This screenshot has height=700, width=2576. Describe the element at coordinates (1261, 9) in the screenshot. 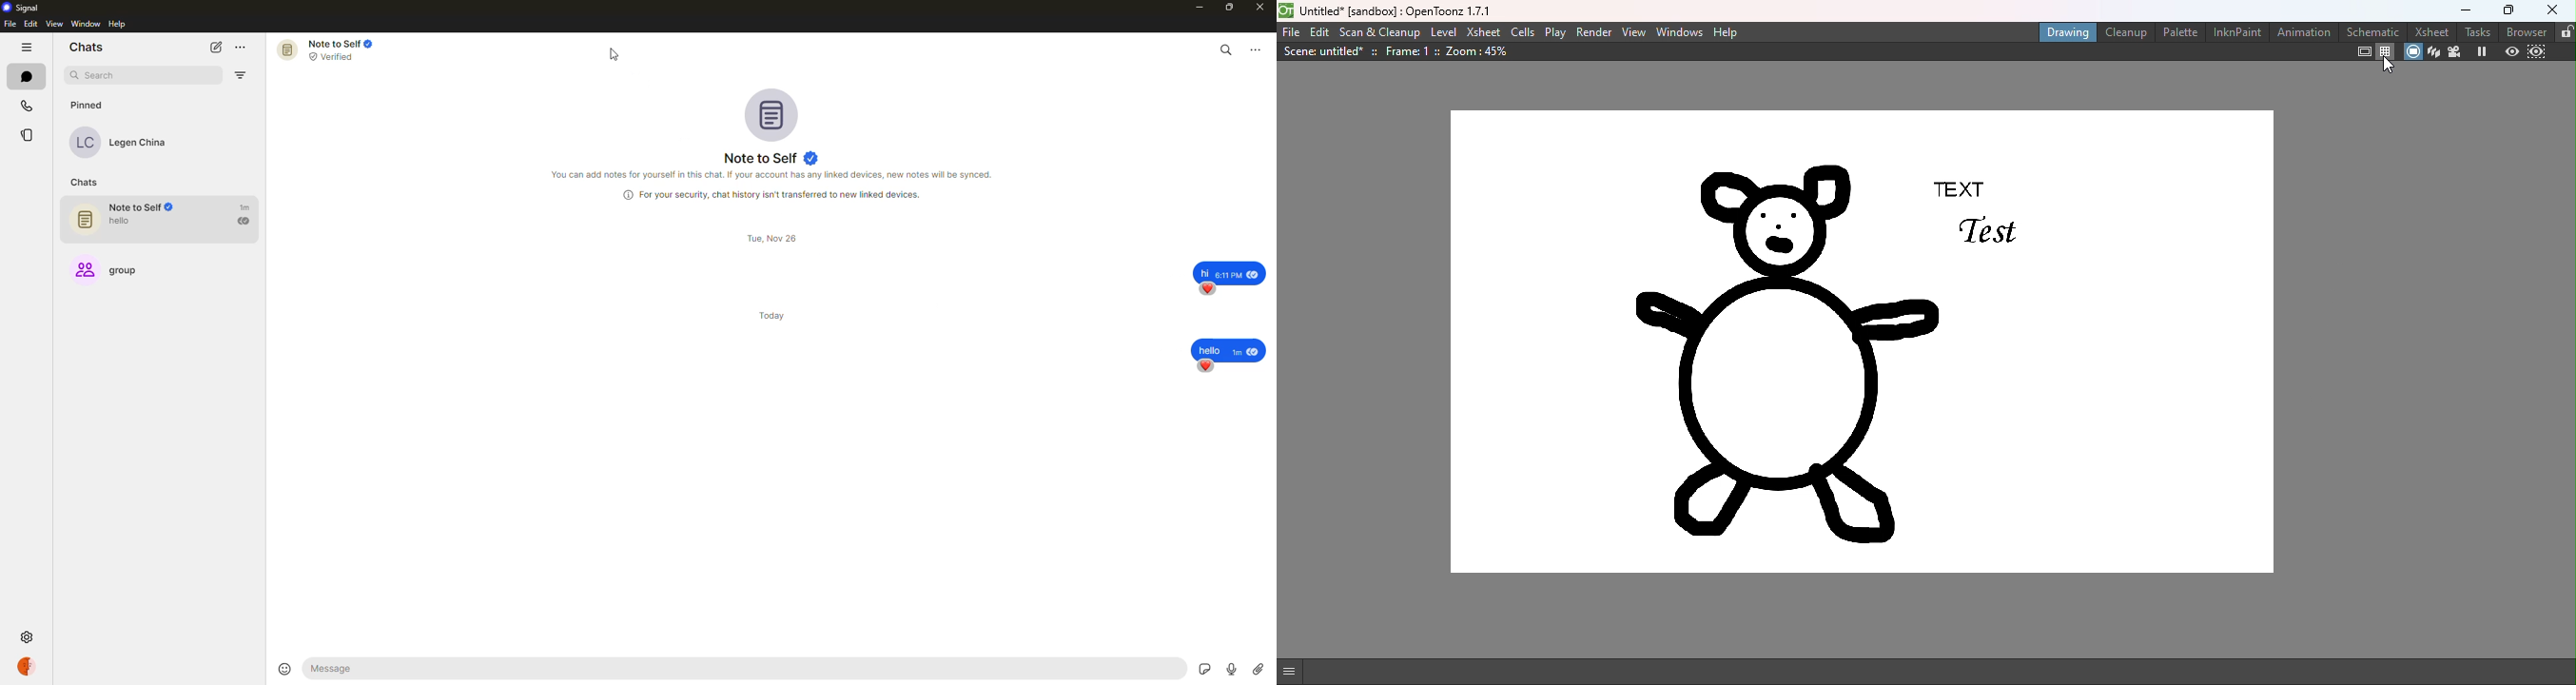

I see `close` at that location.